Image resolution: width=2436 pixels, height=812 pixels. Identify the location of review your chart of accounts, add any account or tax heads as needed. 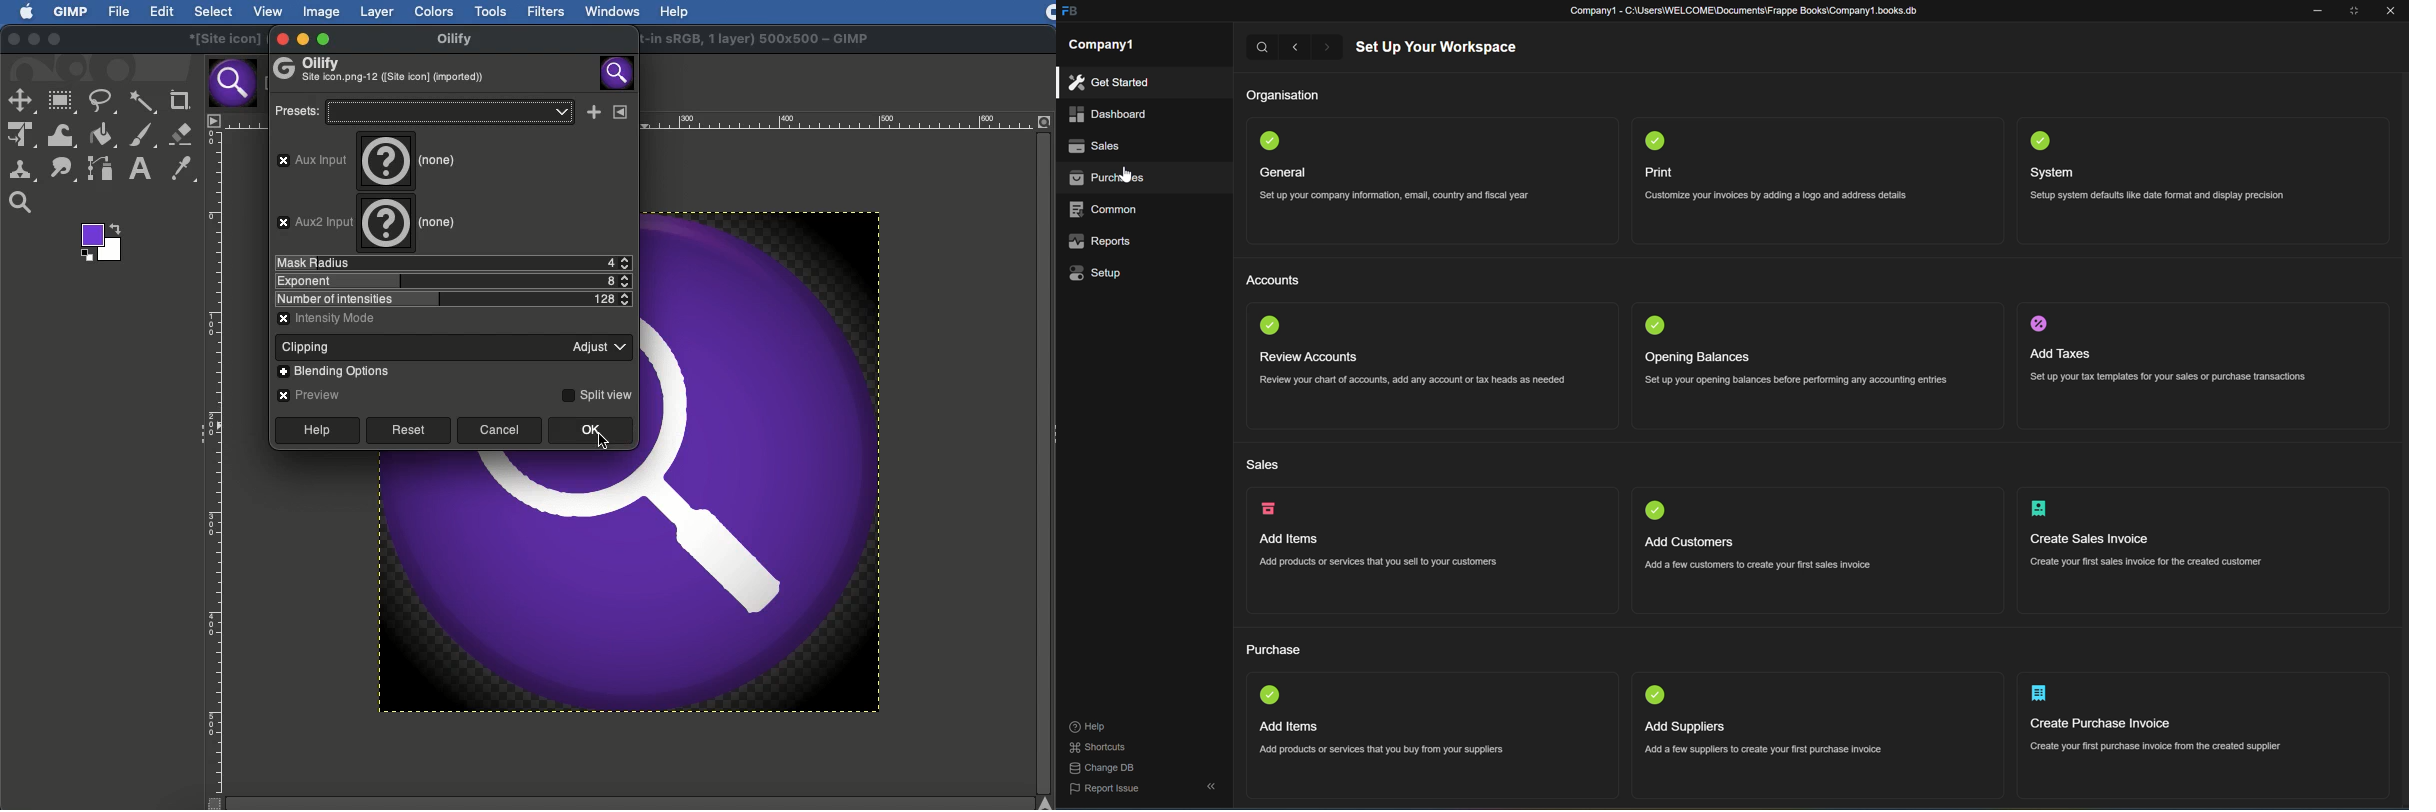
(1412, 381).